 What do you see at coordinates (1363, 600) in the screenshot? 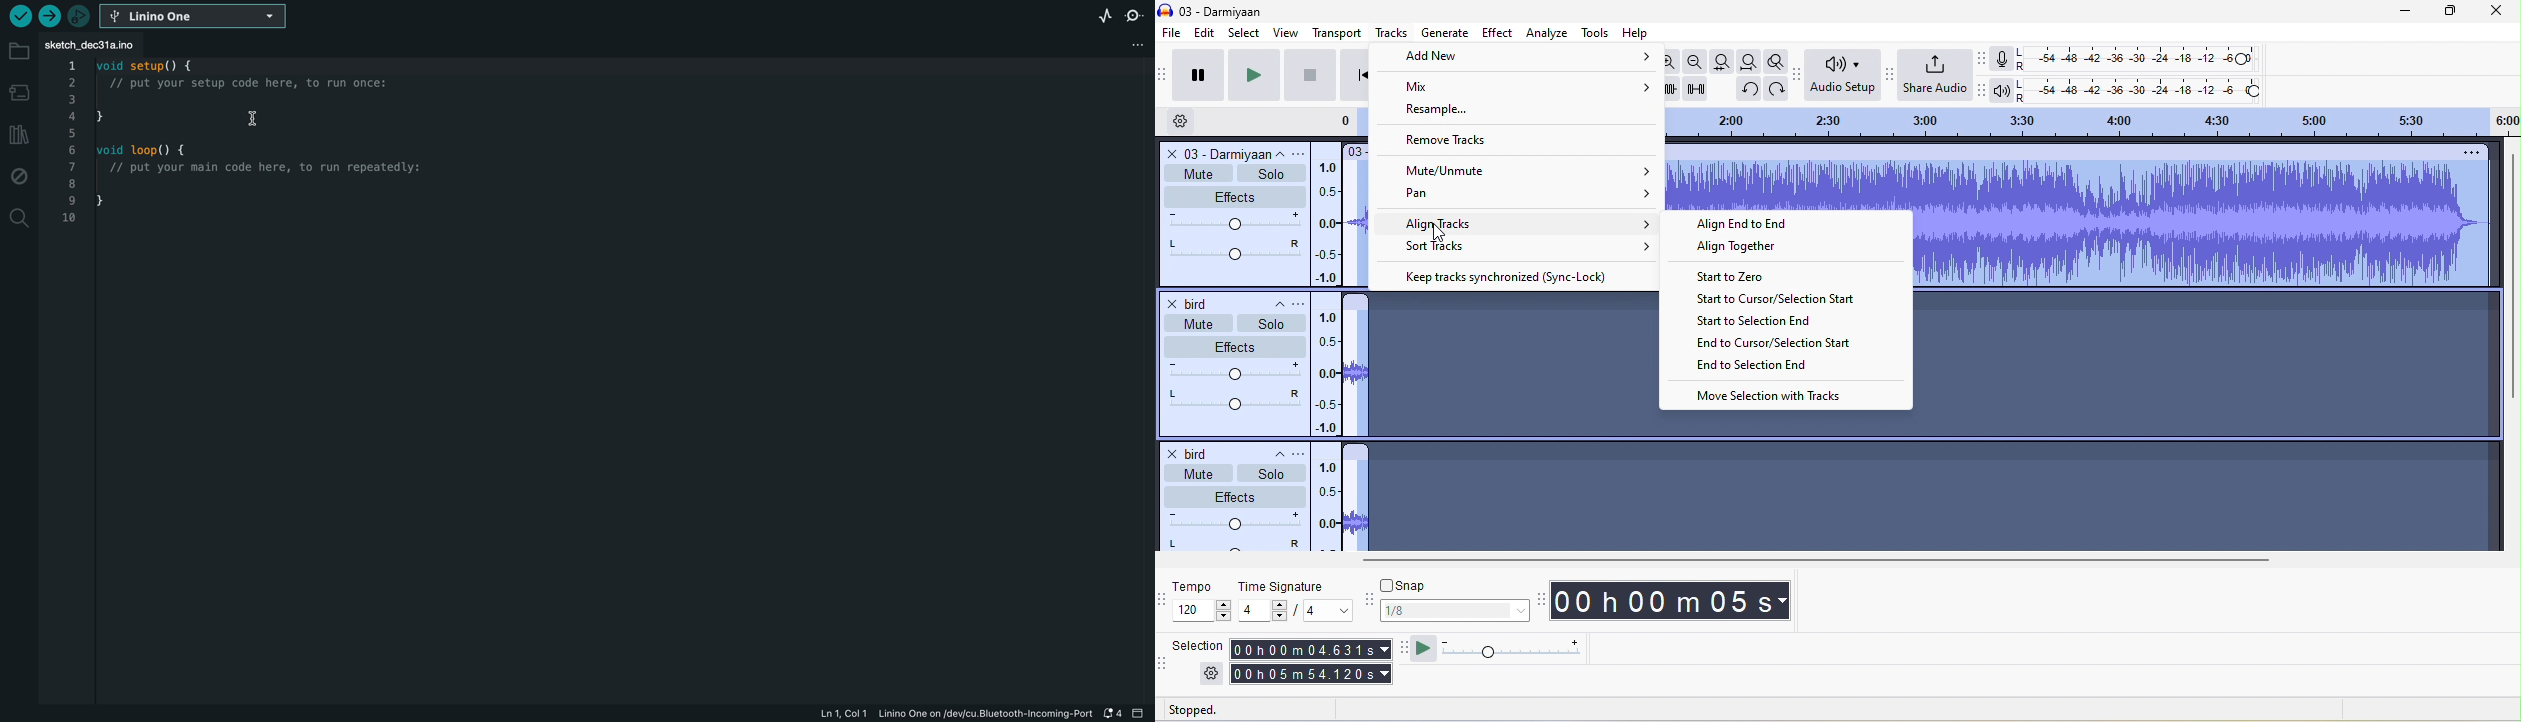
I see `audacity snapping toolbar` at bounding box center [1363, 600].